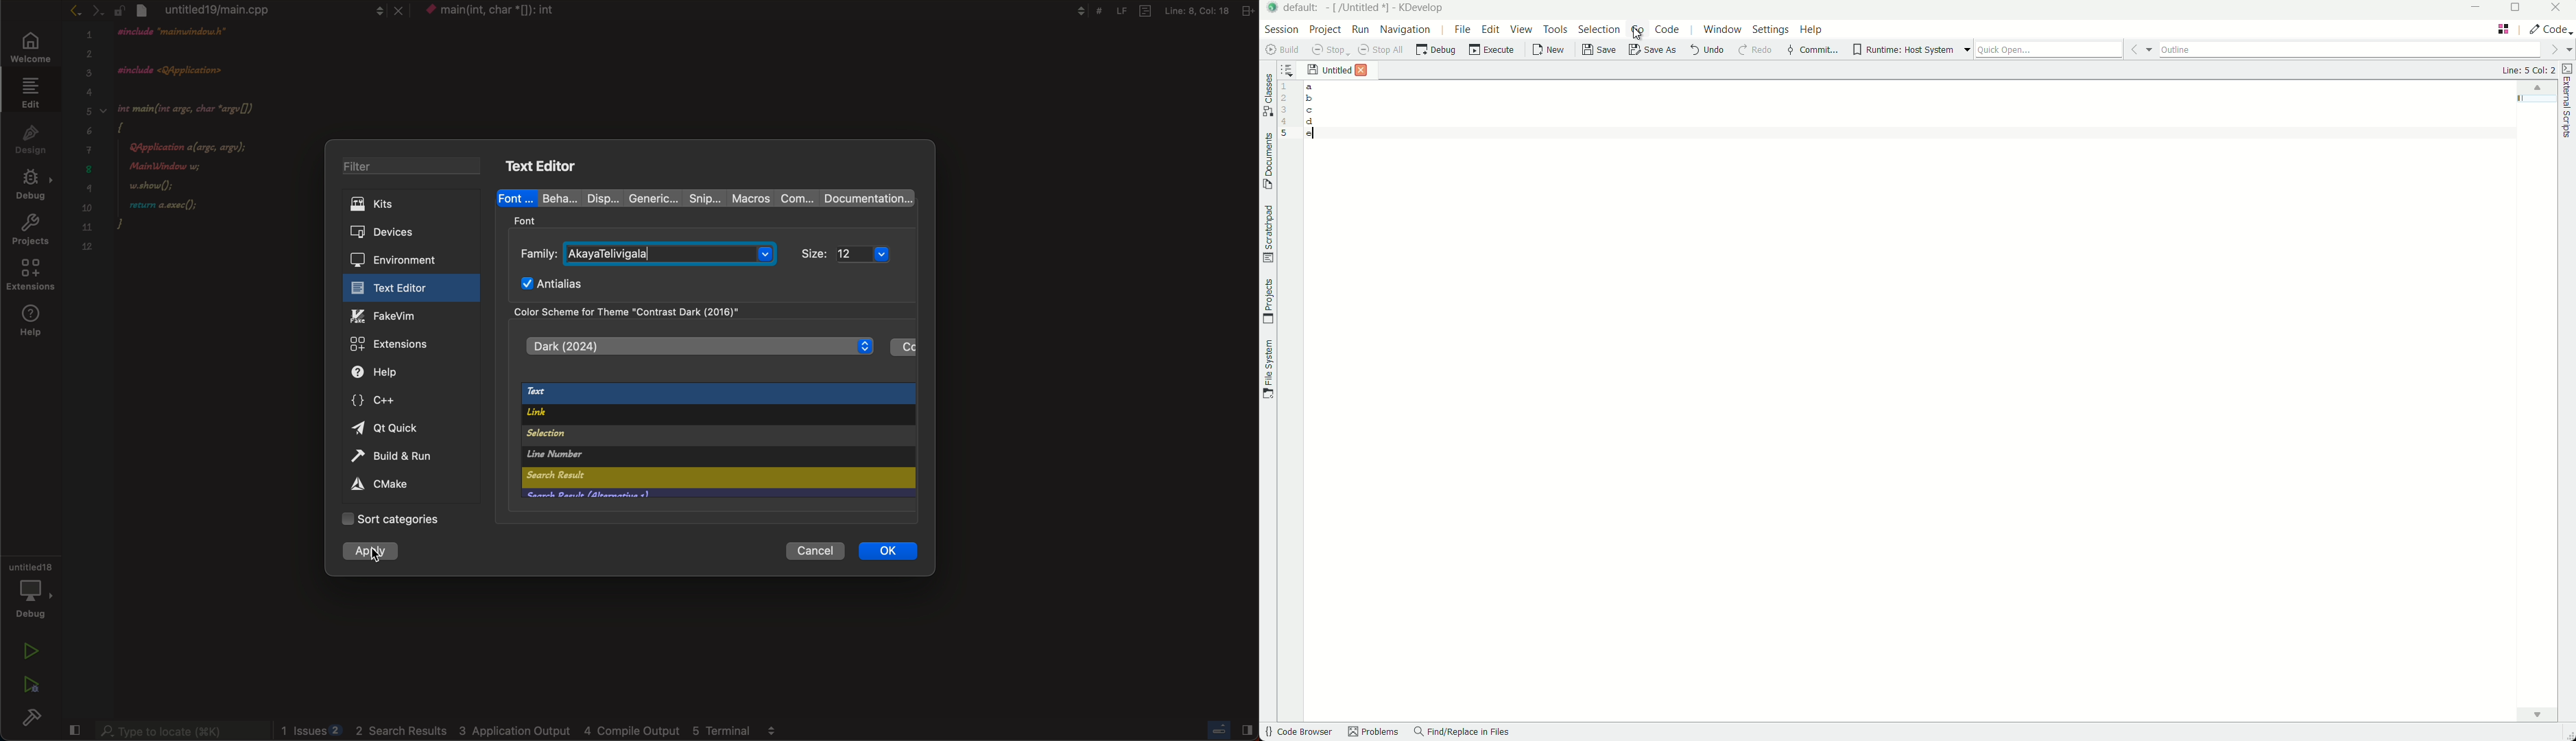  Describe the element at coordinates (646, 252) in the screenshot. I see `family` at that location.